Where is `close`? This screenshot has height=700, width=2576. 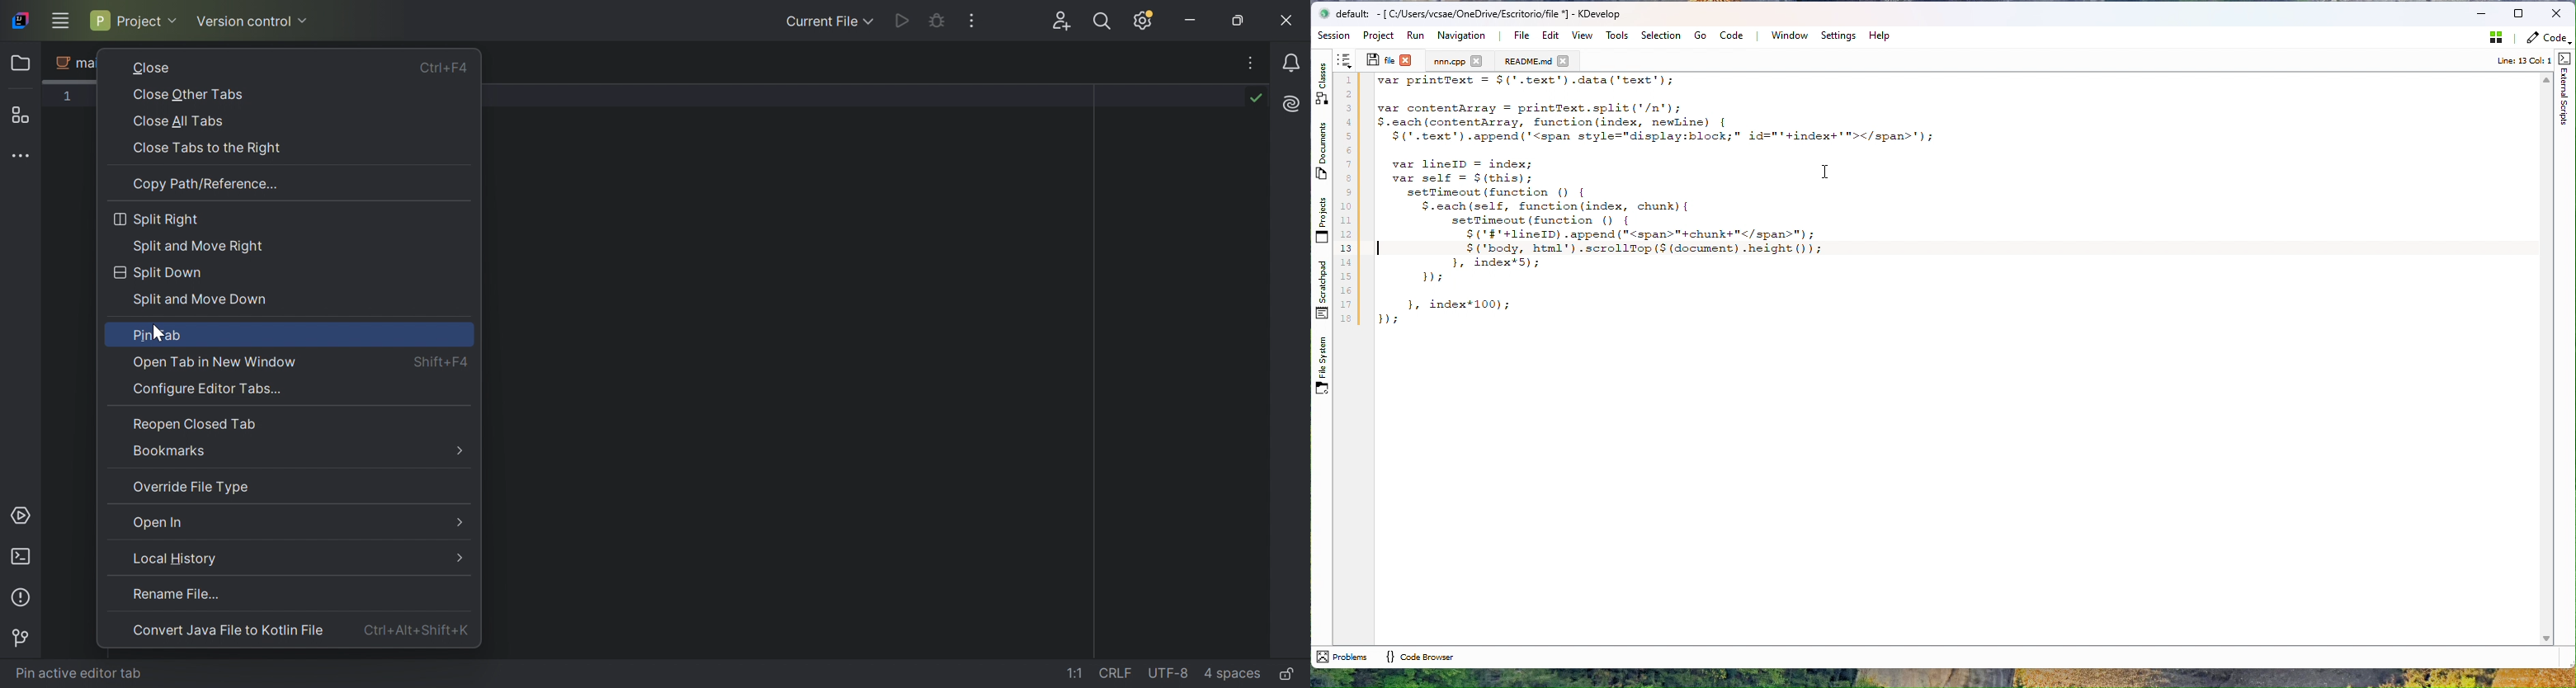 close is located at coordinates (1406, 59).